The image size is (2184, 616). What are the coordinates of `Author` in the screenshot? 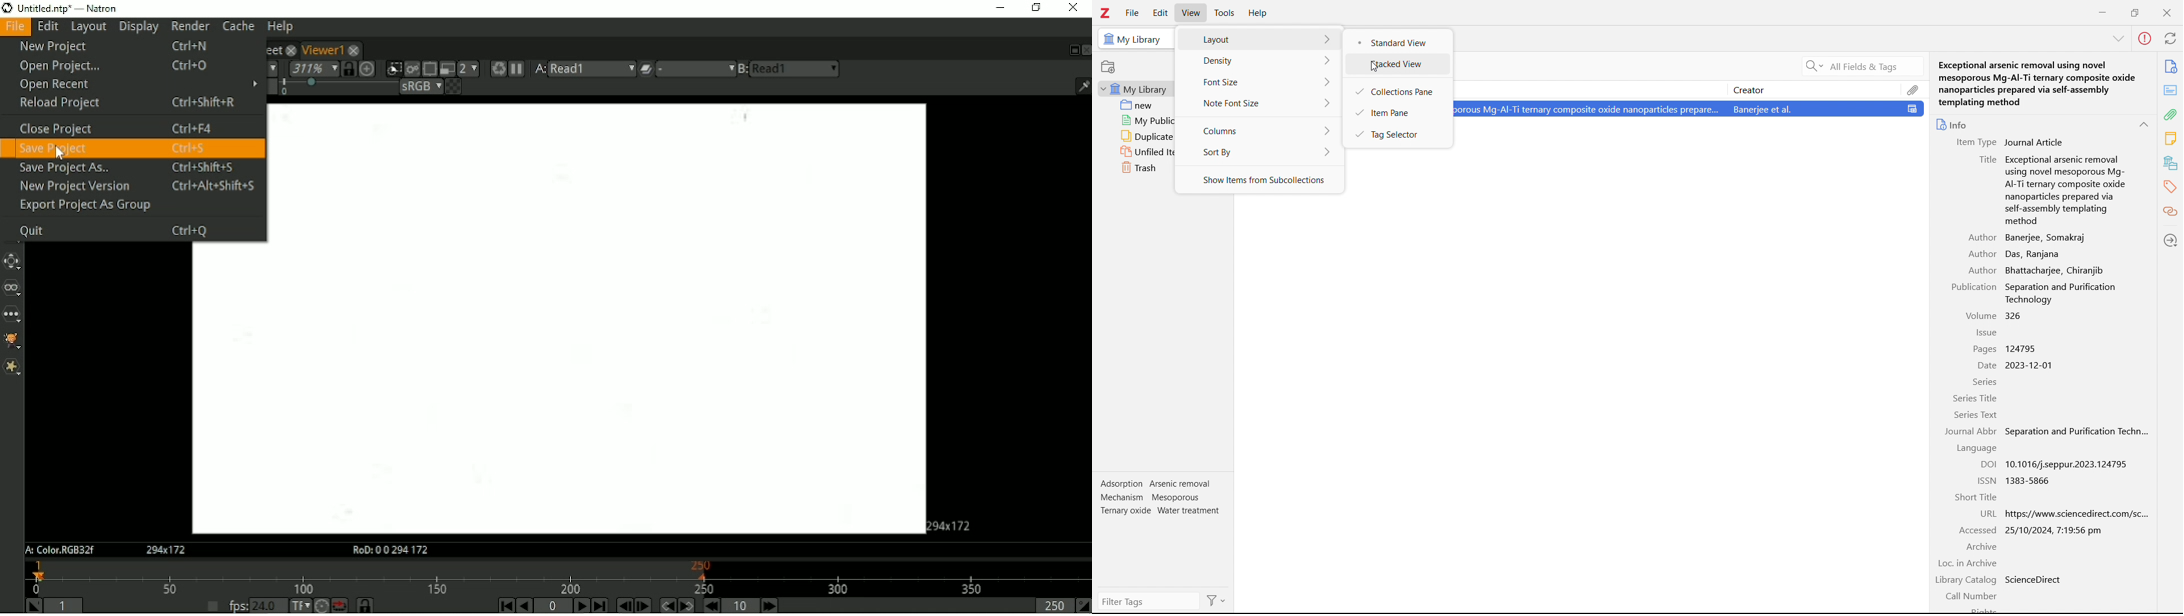 It's located at (1983, 237).